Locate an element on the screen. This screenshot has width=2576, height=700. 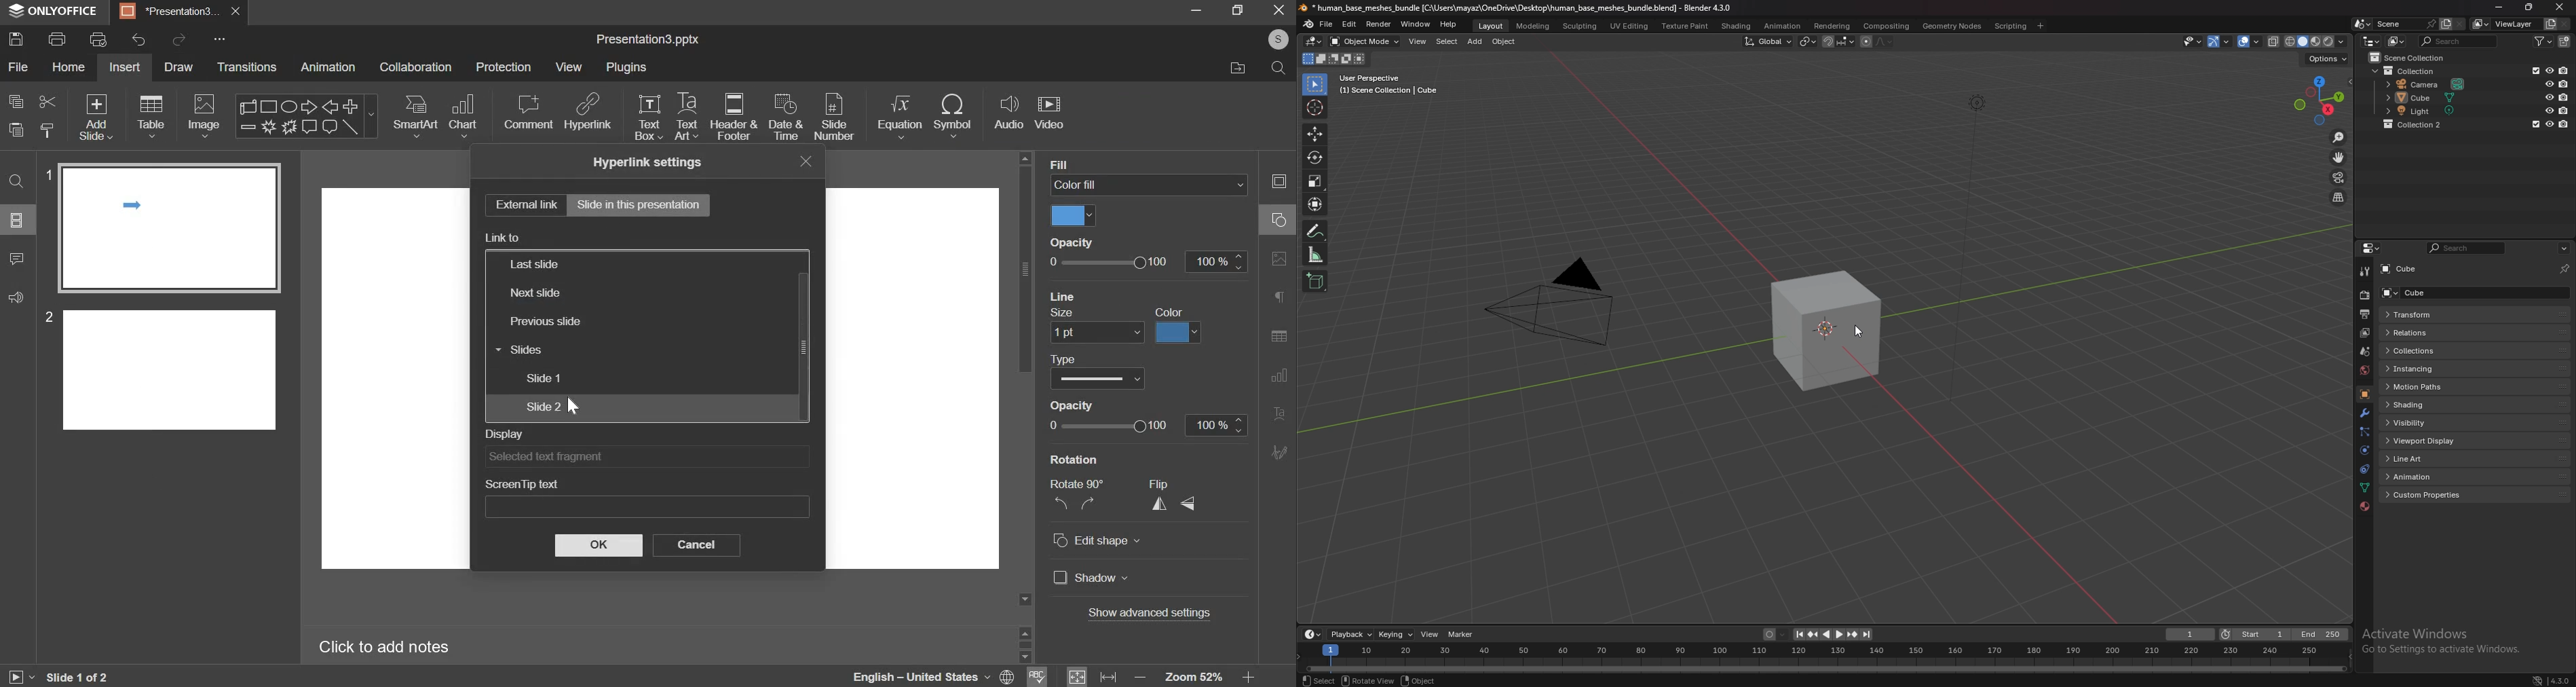
text art is located at coordinates (686, 116).